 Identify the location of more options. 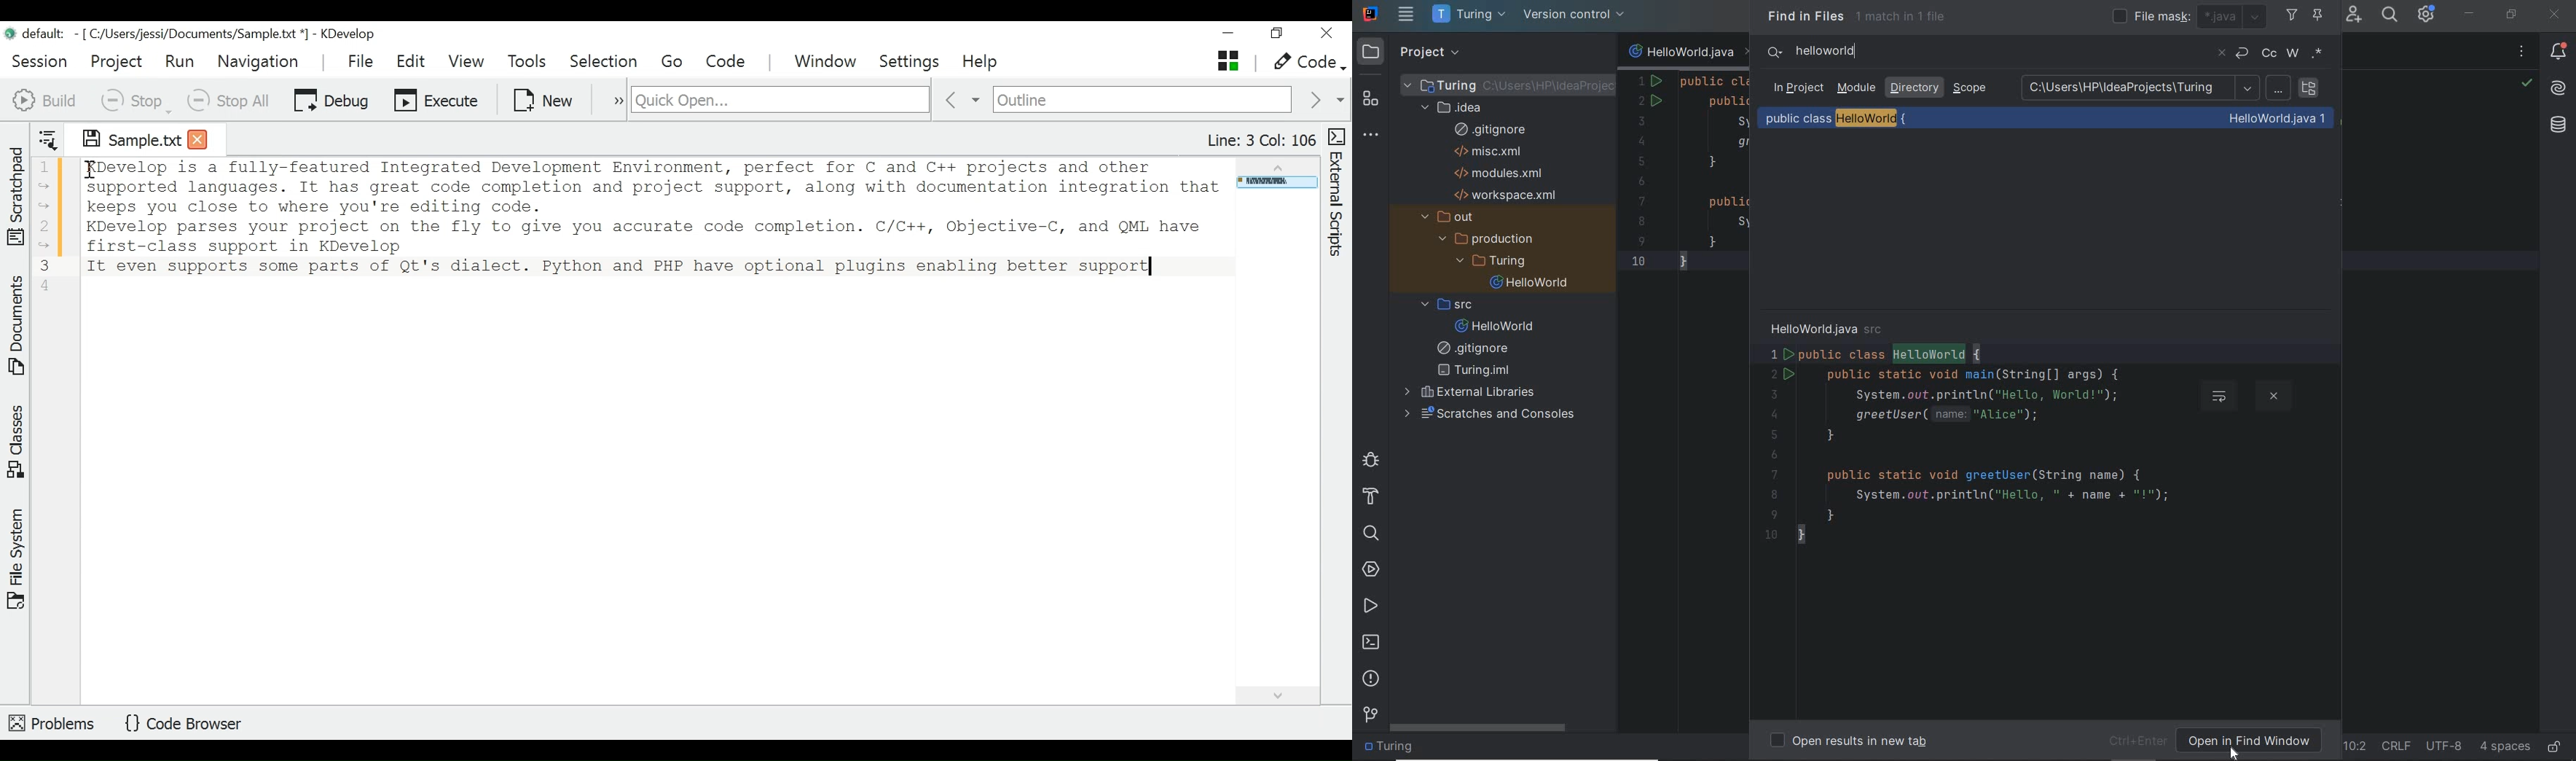
(611, 99).